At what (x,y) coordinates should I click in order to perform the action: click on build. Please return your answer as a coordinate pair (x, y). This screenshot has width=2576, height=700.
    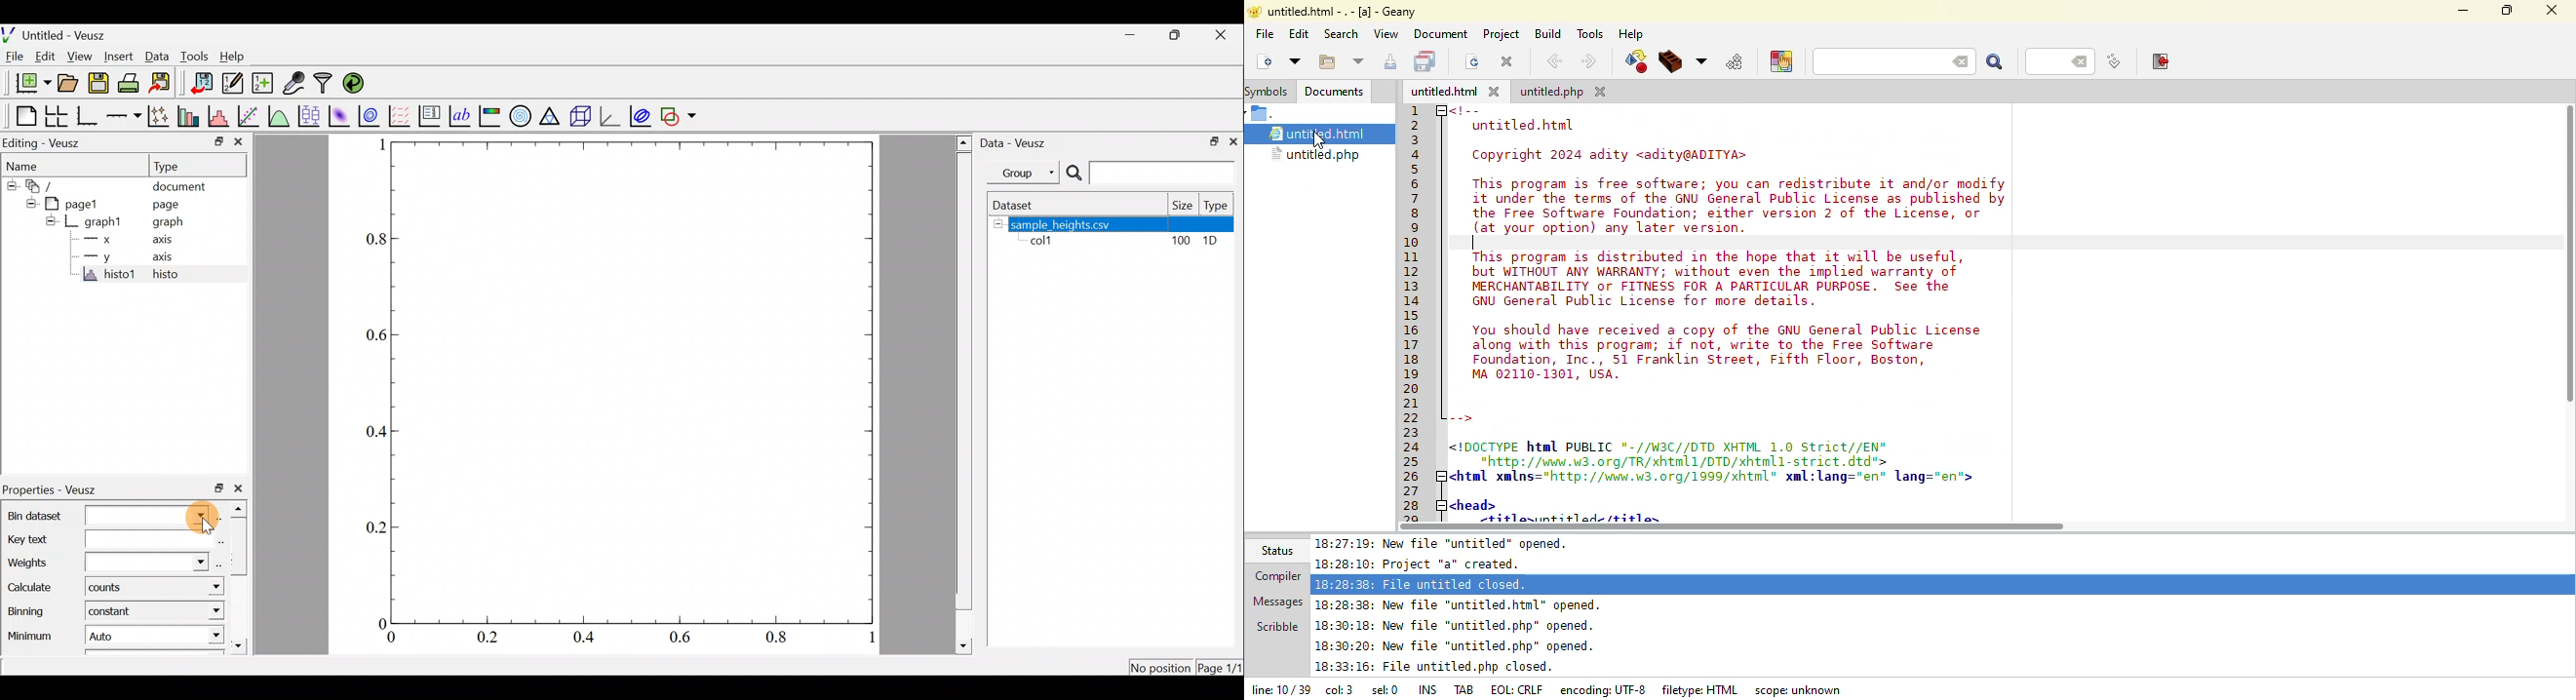
    Looking at the image, I should click on (1549, 35).